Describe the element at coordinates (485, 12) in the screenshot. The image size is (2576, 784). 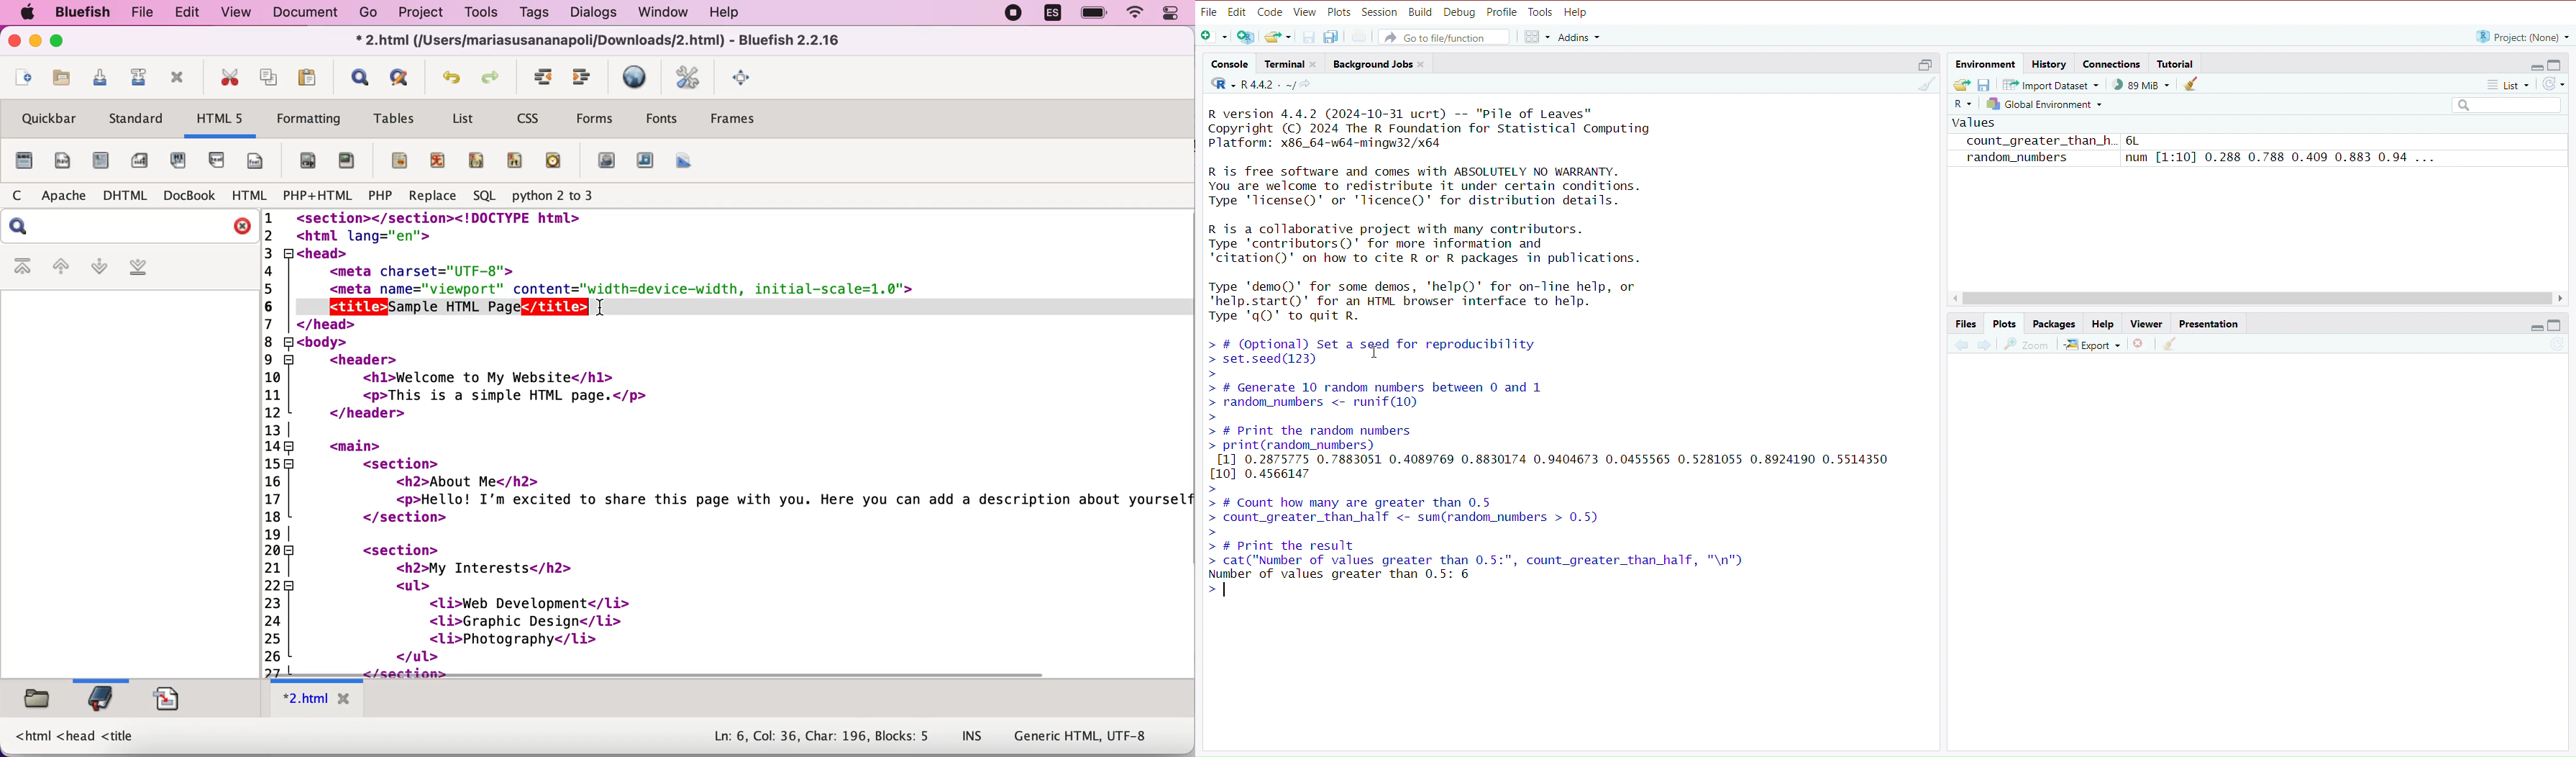
I see `tools` at that location.